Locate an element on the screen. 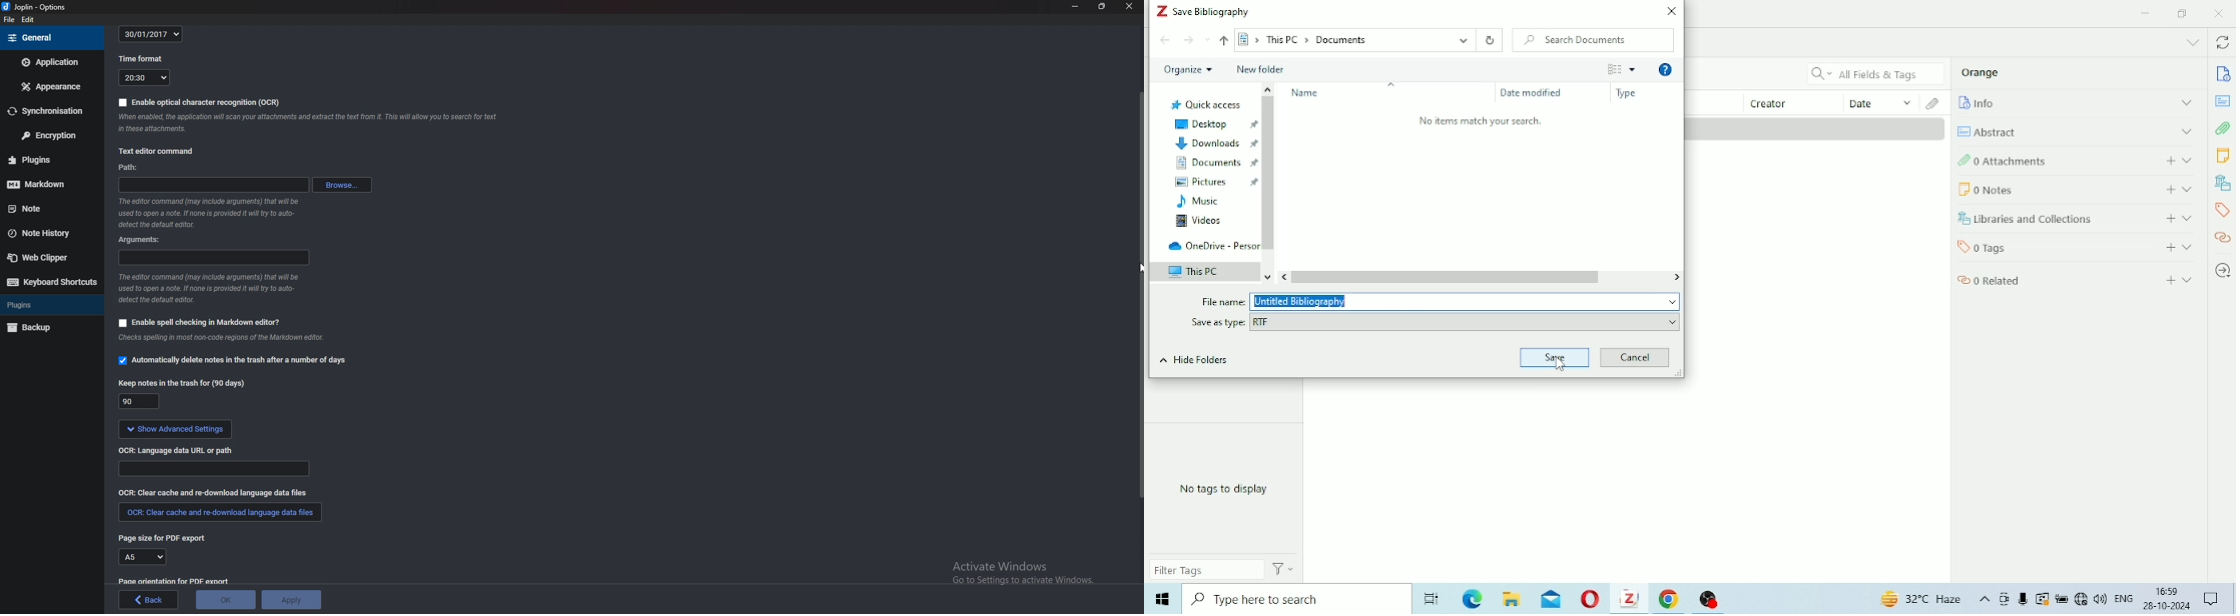 This screenshot has width=2240, height=616. Creator is located at coordinates (1794, 102).